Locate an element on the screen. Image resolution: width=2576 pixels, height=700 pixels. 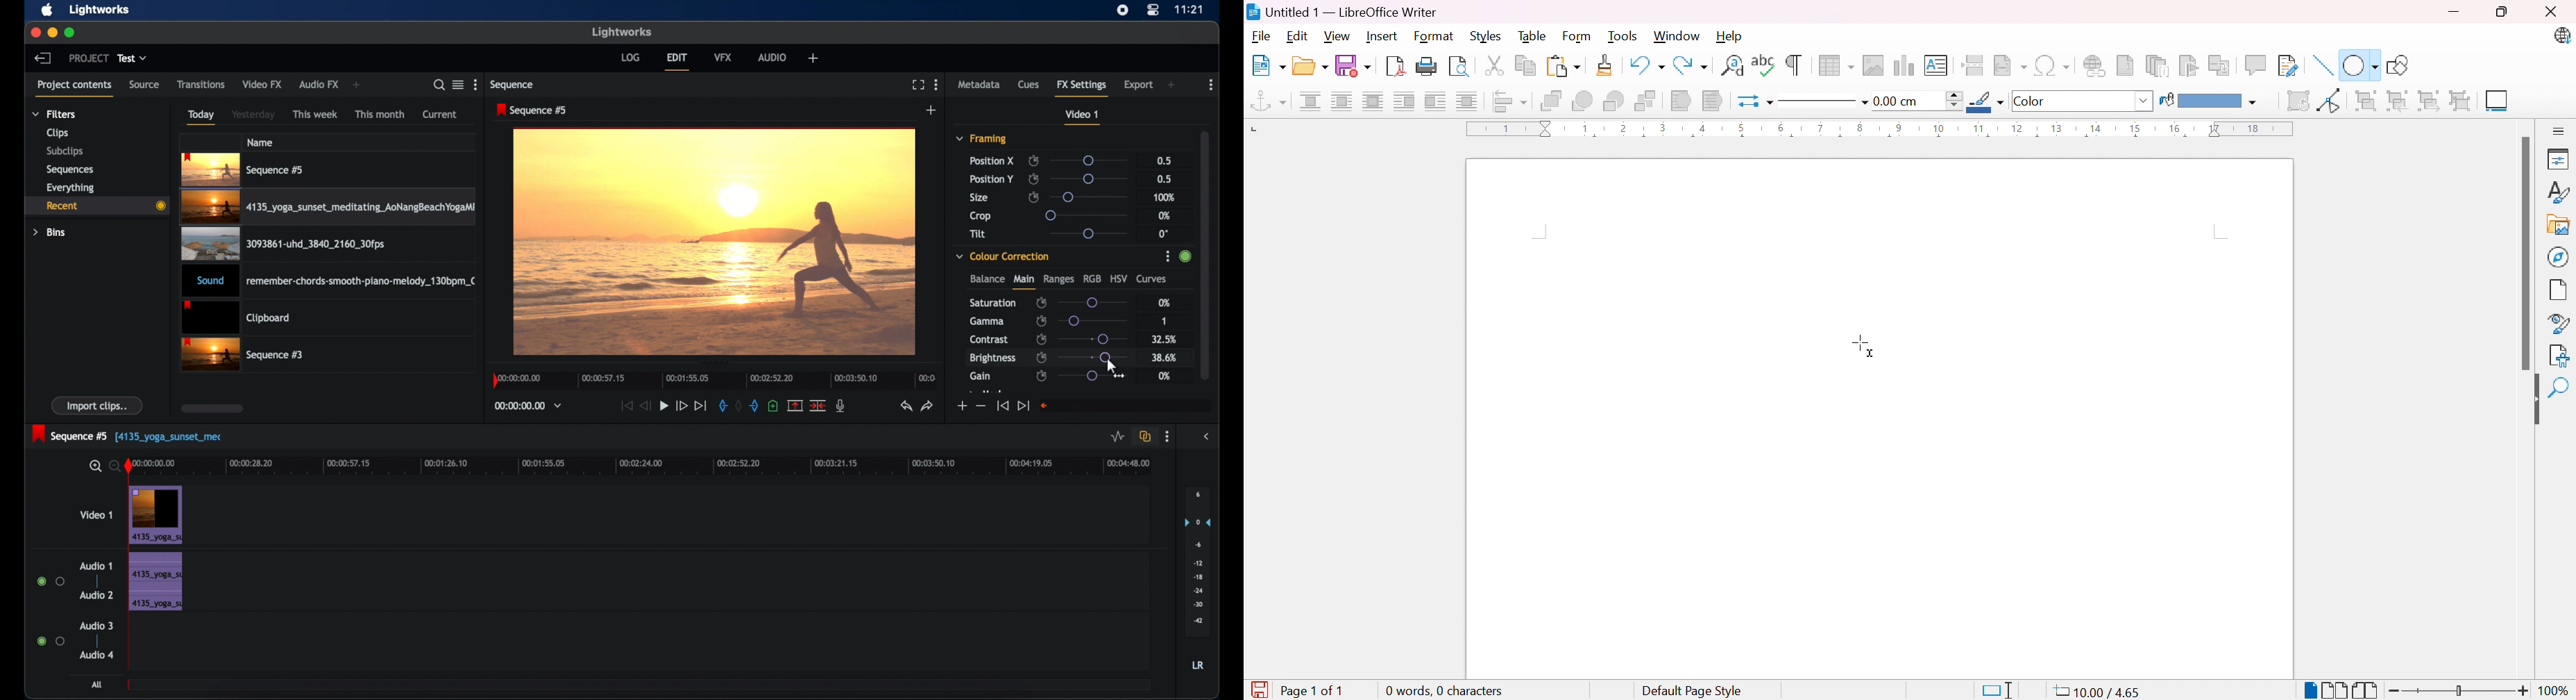
Line style is located at coordinates (1817, 103).